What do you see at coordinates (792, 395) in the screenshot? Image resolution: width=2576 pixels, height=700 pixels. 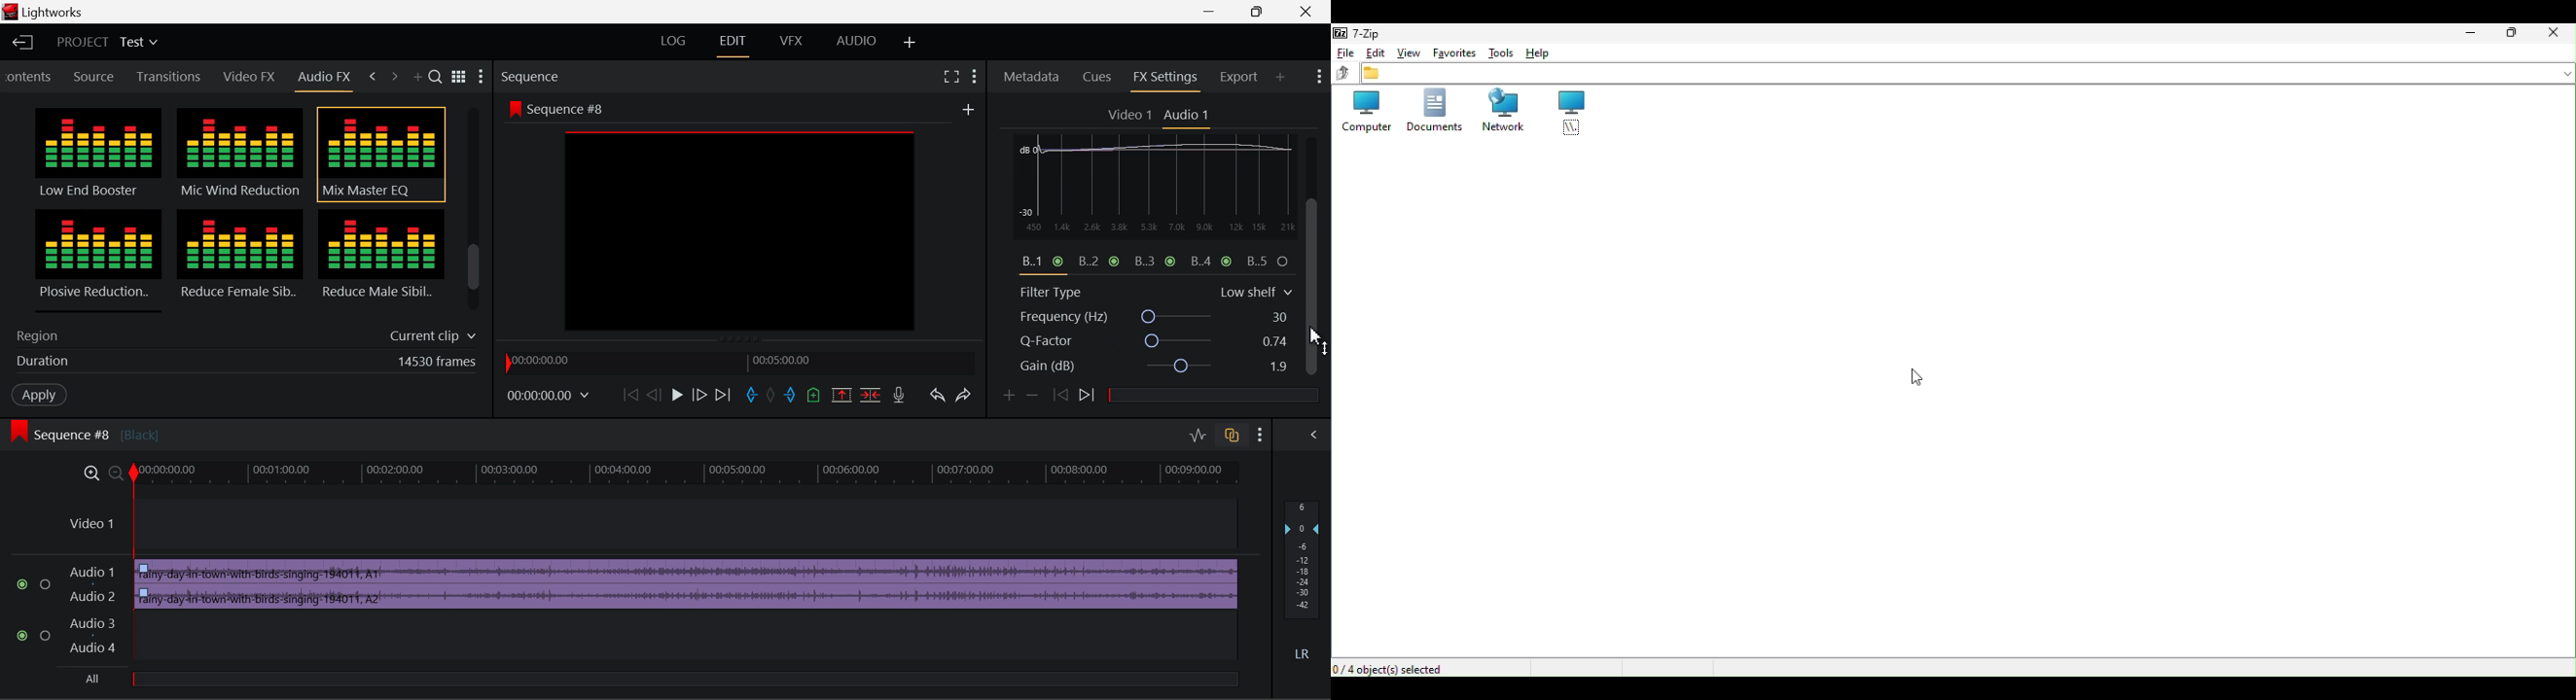 I see `Mart Out` at bounding box center [792, 395].